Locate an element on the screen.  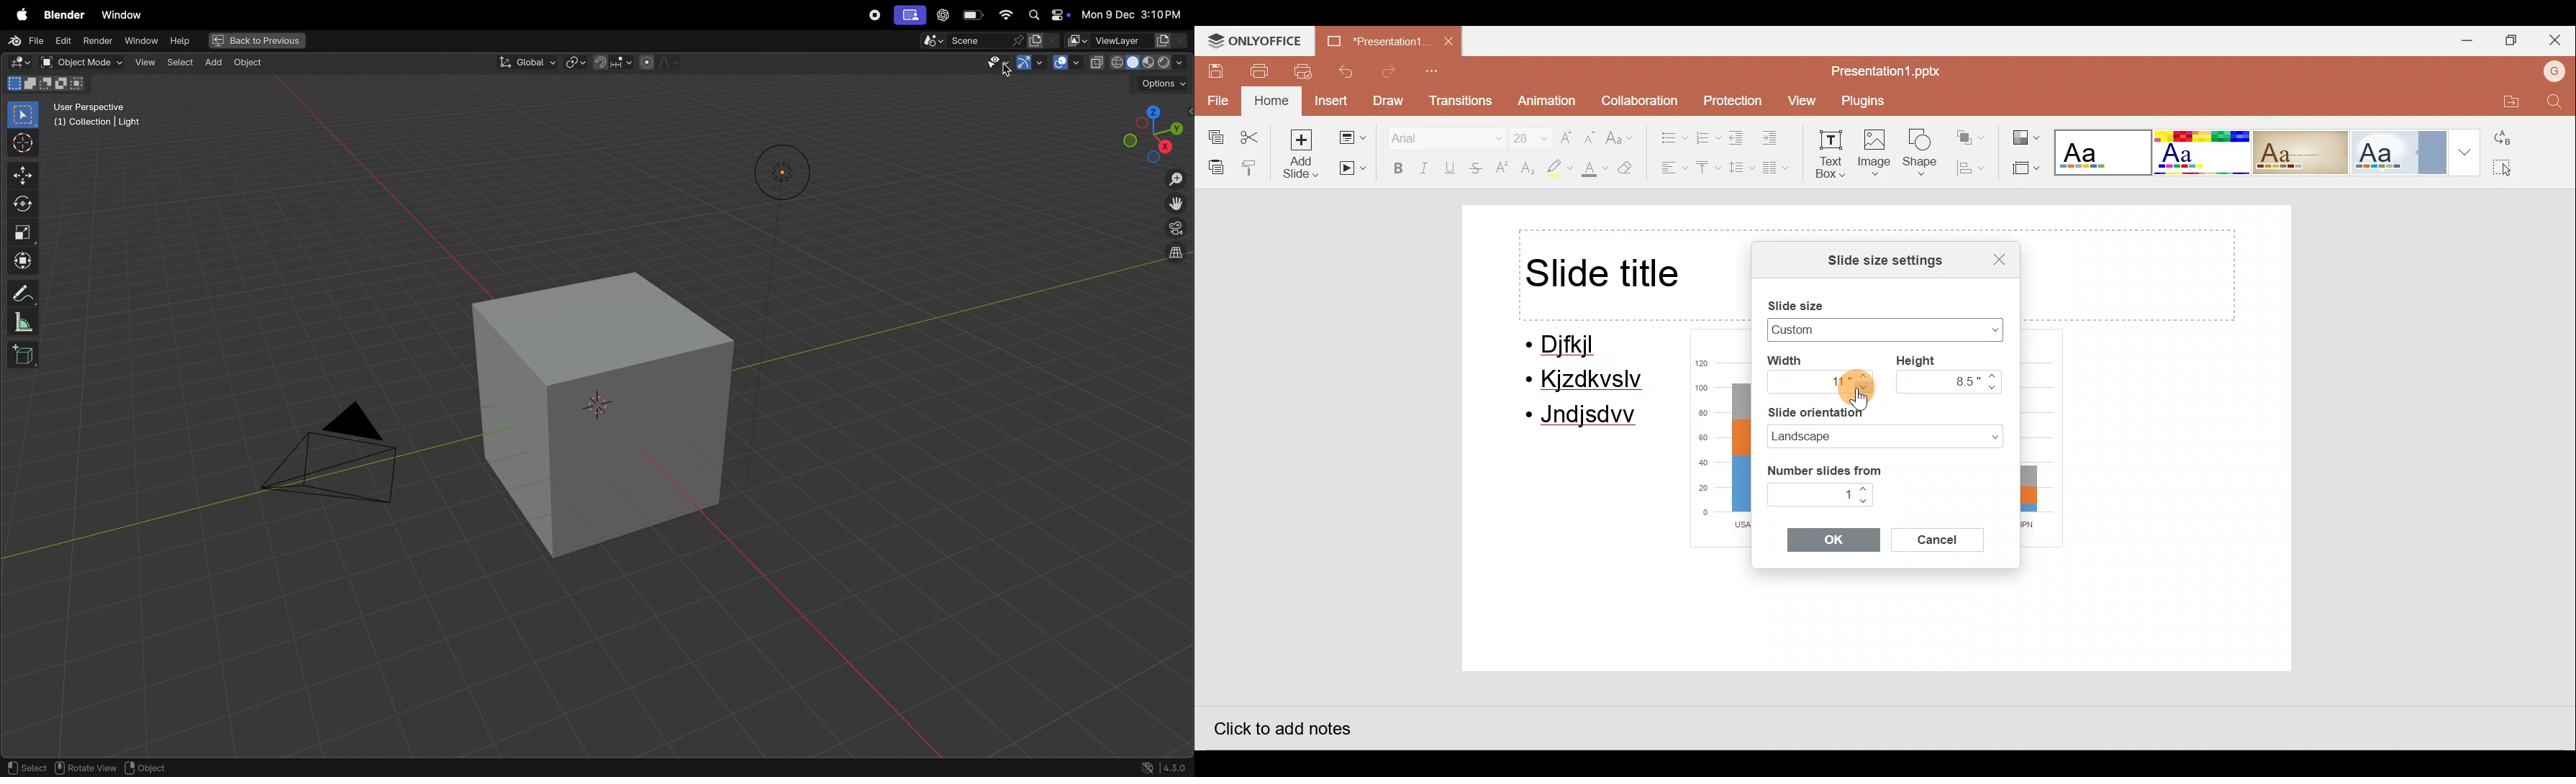
Navigate down is located at coordinates (1864, 389).